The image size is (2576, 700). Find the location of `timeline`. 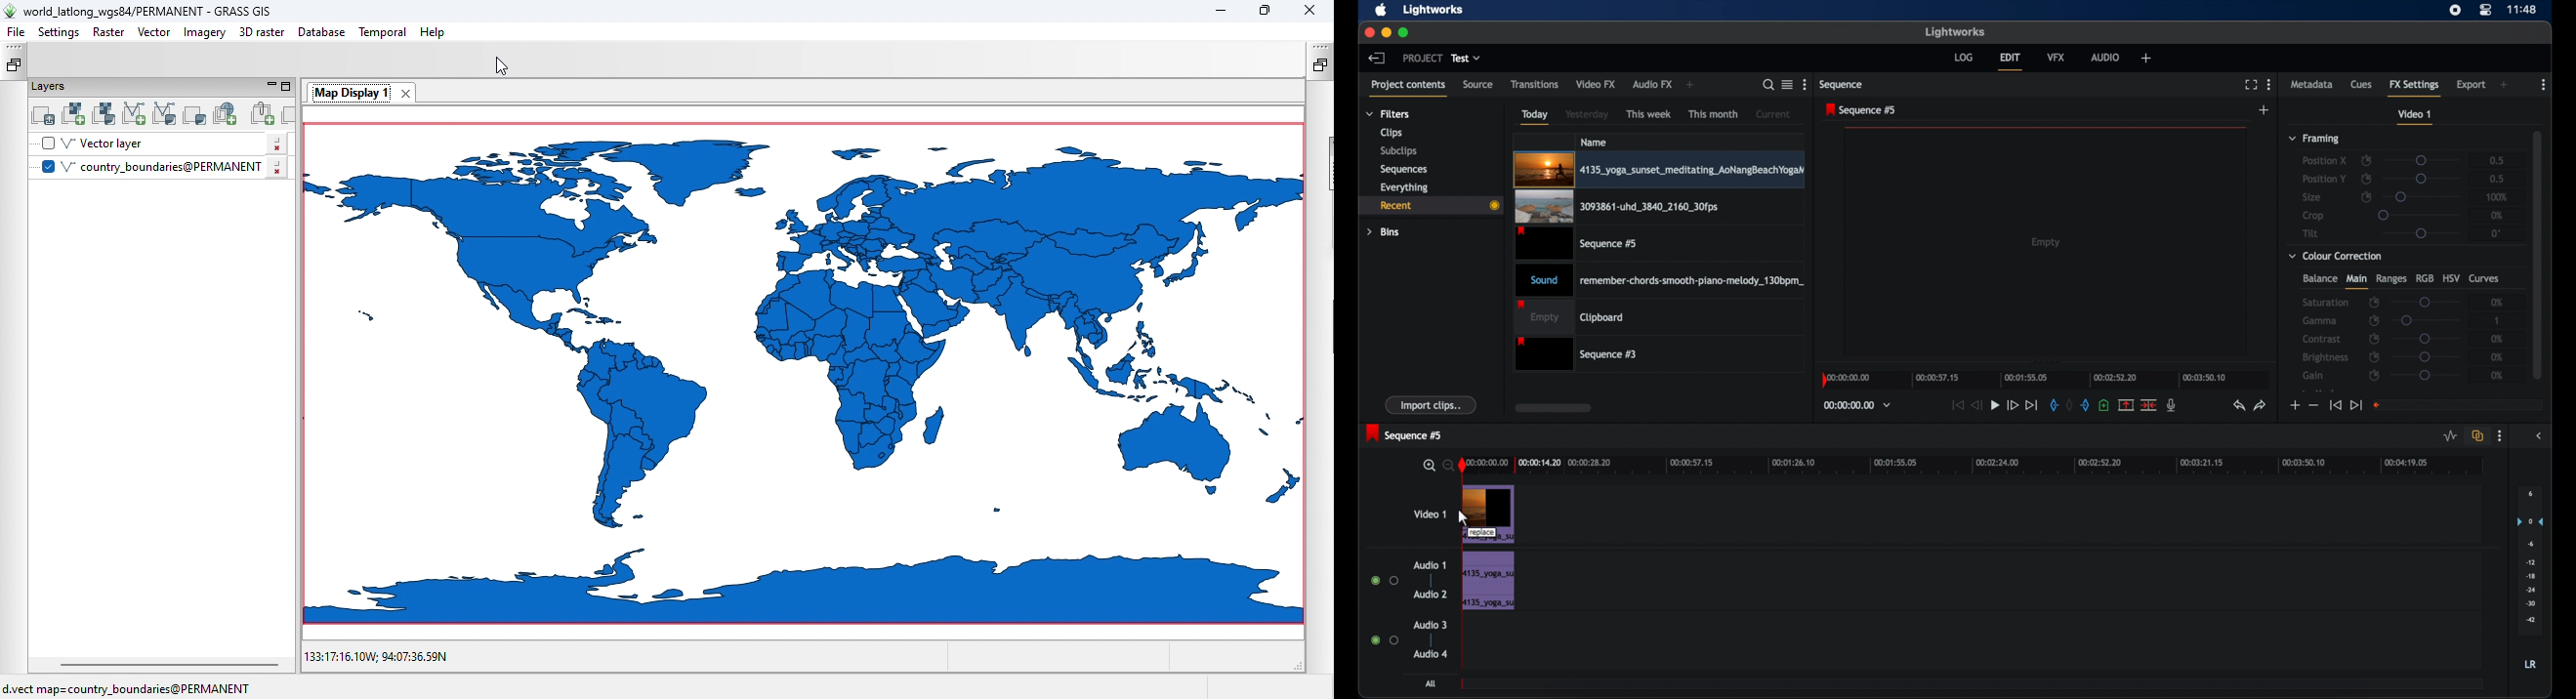

timeline is located at coordinates (2042, 379).